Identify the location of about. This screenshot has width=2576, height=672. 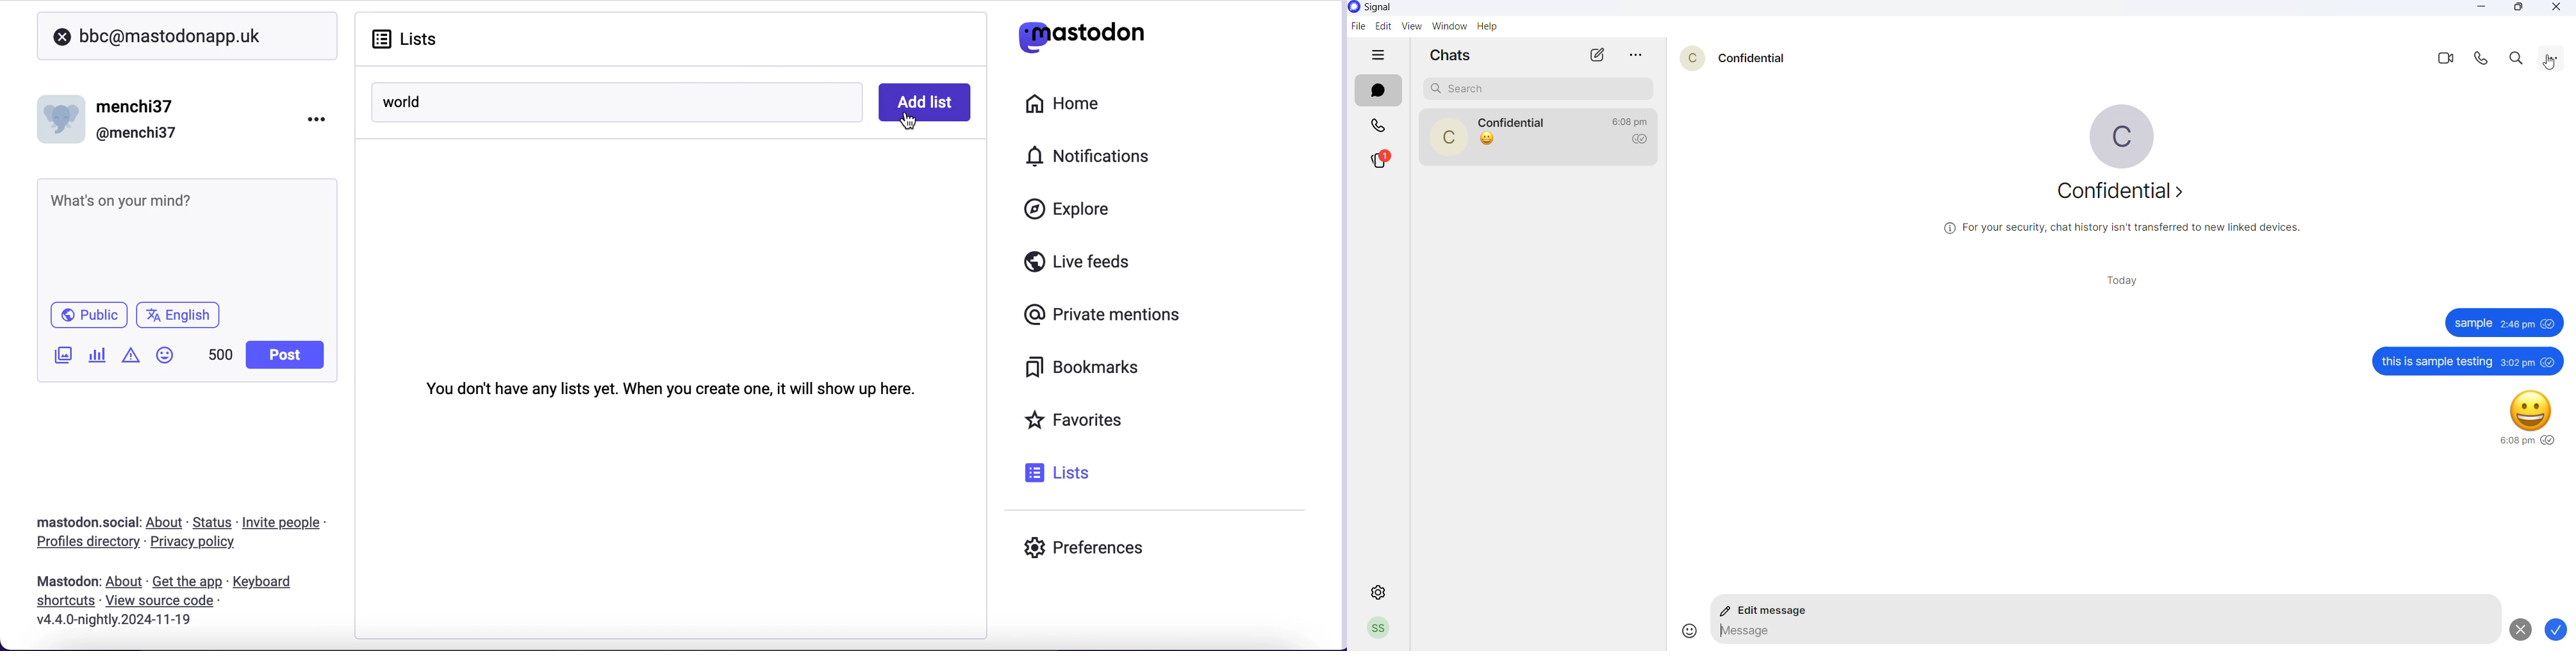
(167, 522).